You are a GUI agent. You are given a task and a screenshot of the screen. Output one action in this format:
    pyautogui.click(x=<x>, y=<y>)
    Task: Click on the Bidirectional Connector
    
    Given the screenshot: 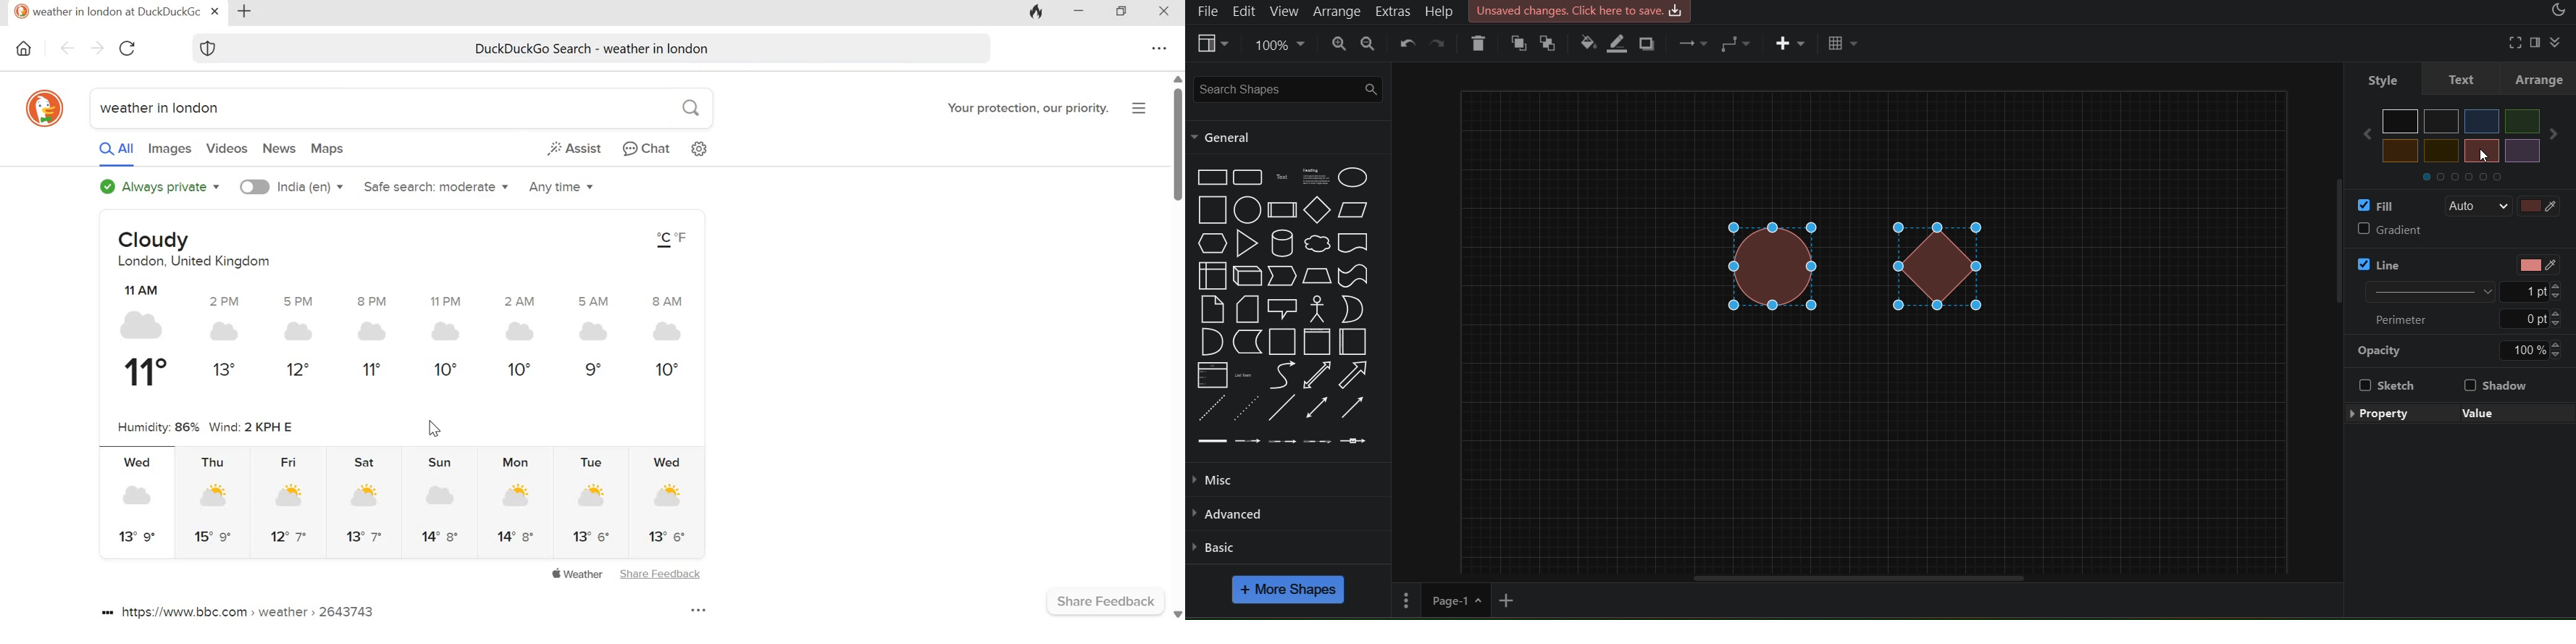 What is the action you would take?
    pyautogui.click(x=1317, y=406)
    